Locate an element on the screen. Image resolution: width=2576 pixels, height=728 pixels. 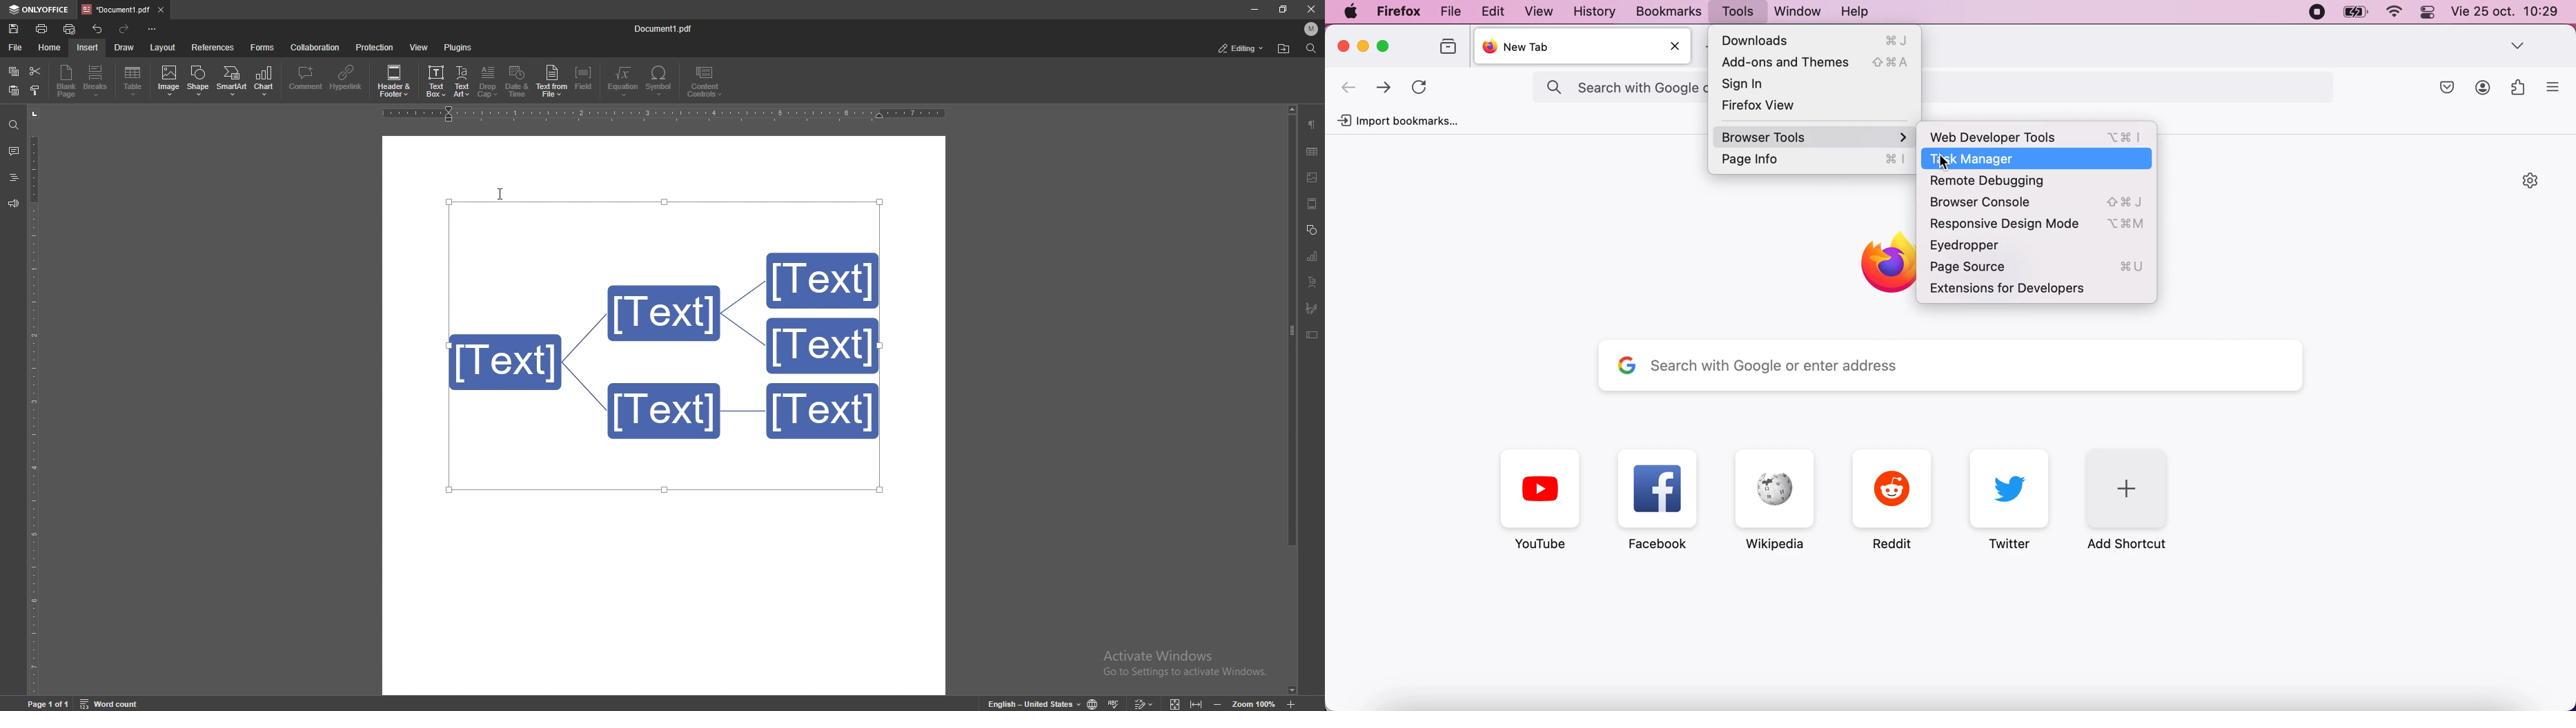
Recording is located at coordinates (2318, 12).